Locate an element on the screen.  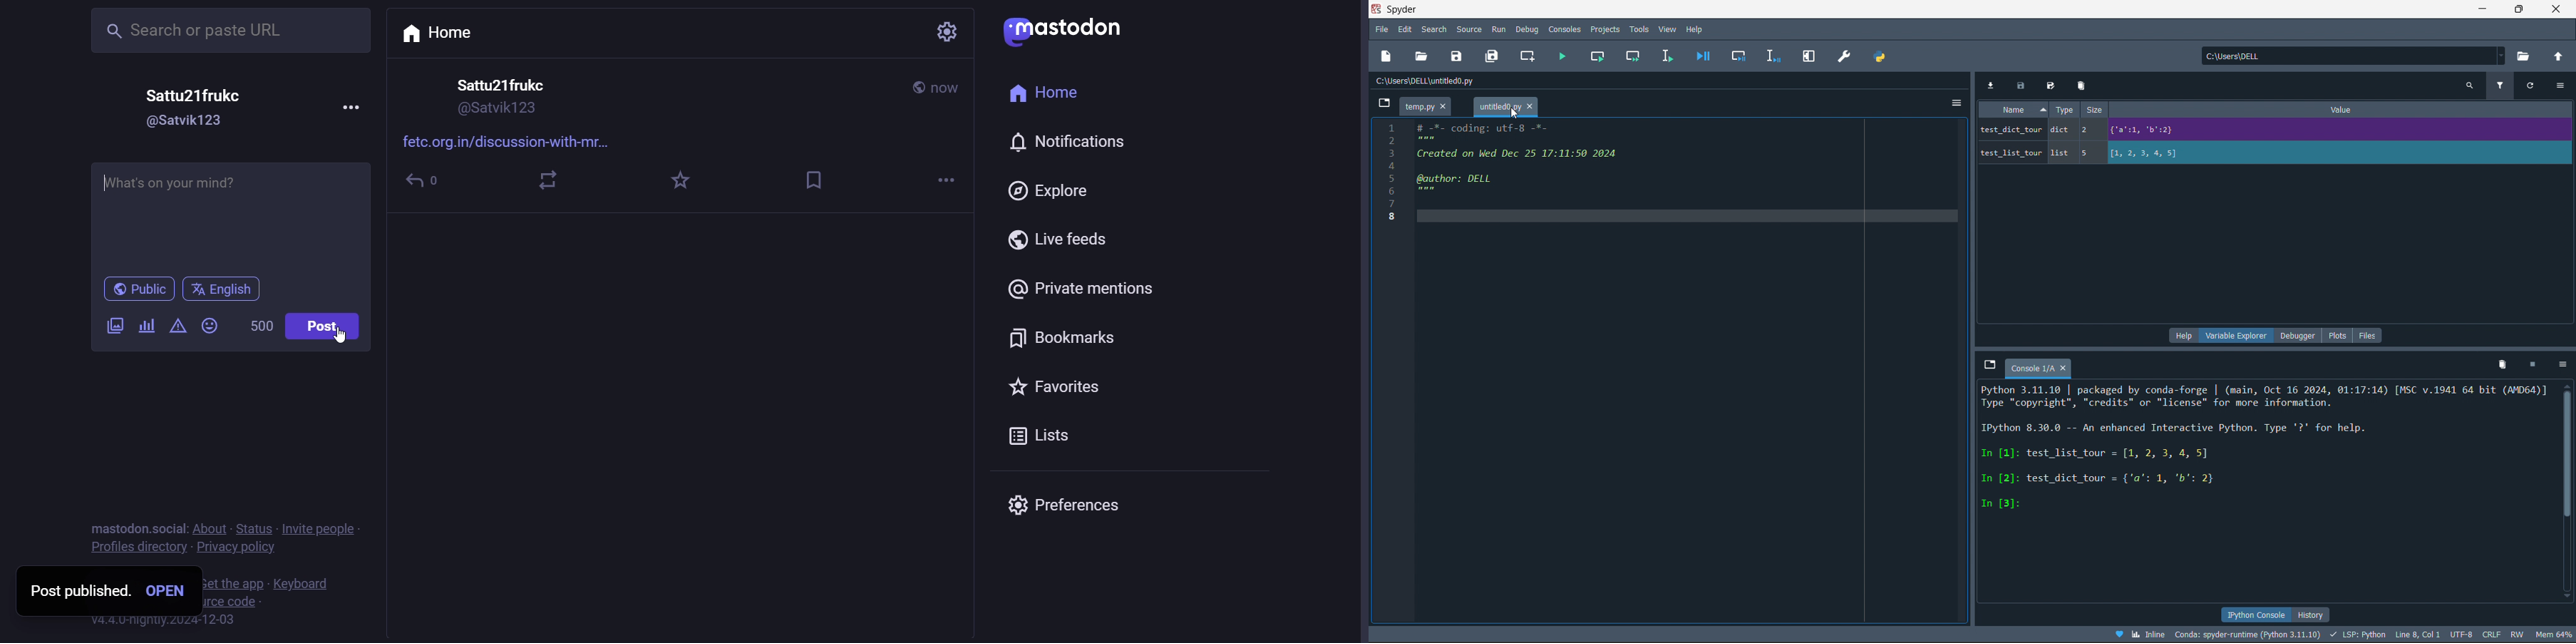
Spyder is located at coordinates (1429, 9).